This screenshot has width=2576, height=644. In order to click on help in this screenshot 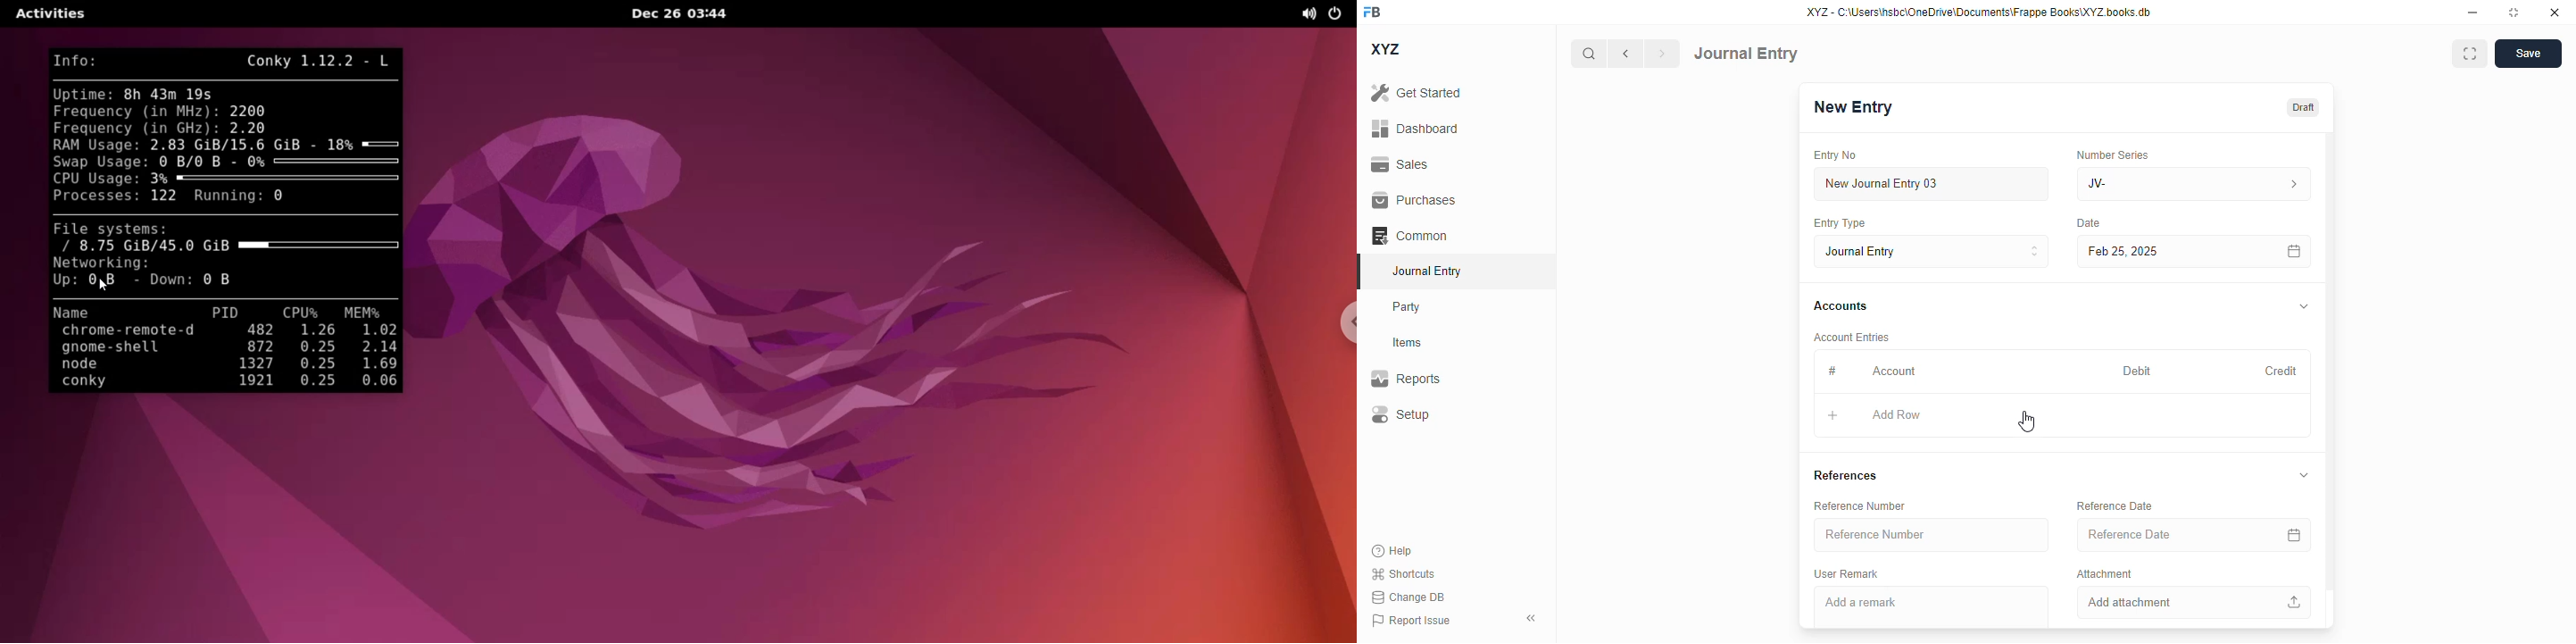, I will do `click(1392, 551)`.